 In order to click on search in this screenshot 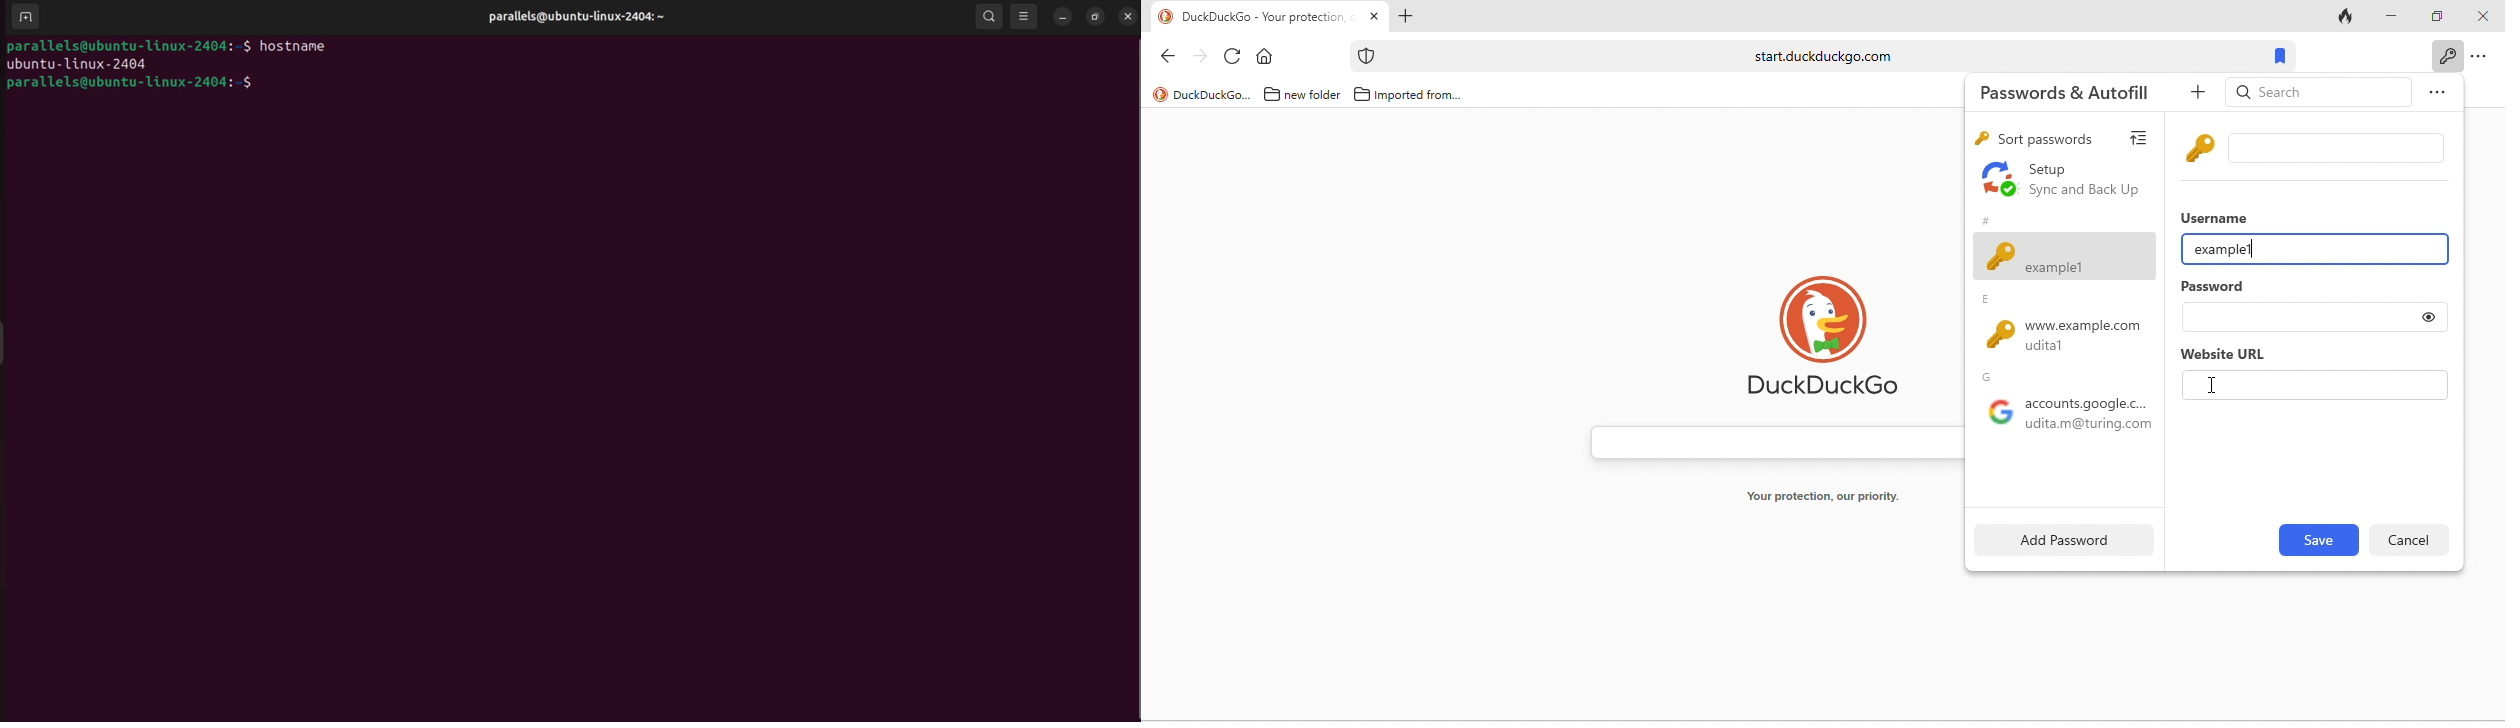, I will do `click(990, 18)`.